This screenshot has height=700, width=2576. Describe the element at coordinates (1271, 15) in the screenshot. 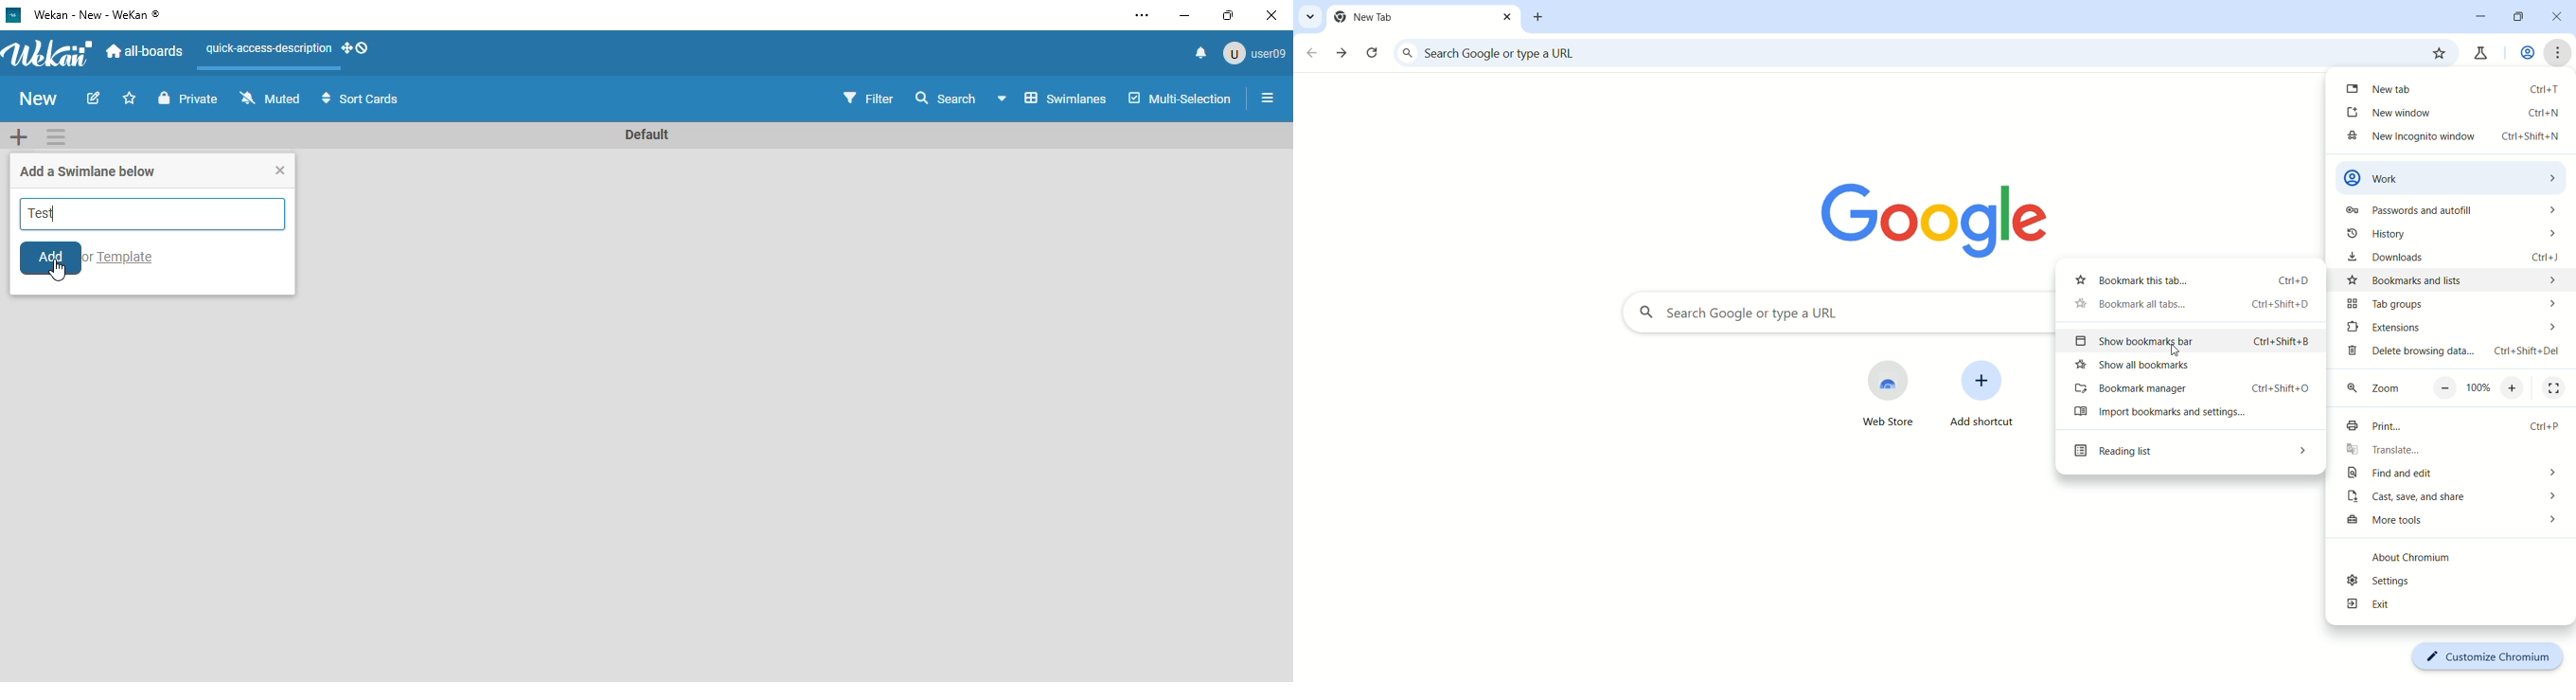

I see `close` at that location.